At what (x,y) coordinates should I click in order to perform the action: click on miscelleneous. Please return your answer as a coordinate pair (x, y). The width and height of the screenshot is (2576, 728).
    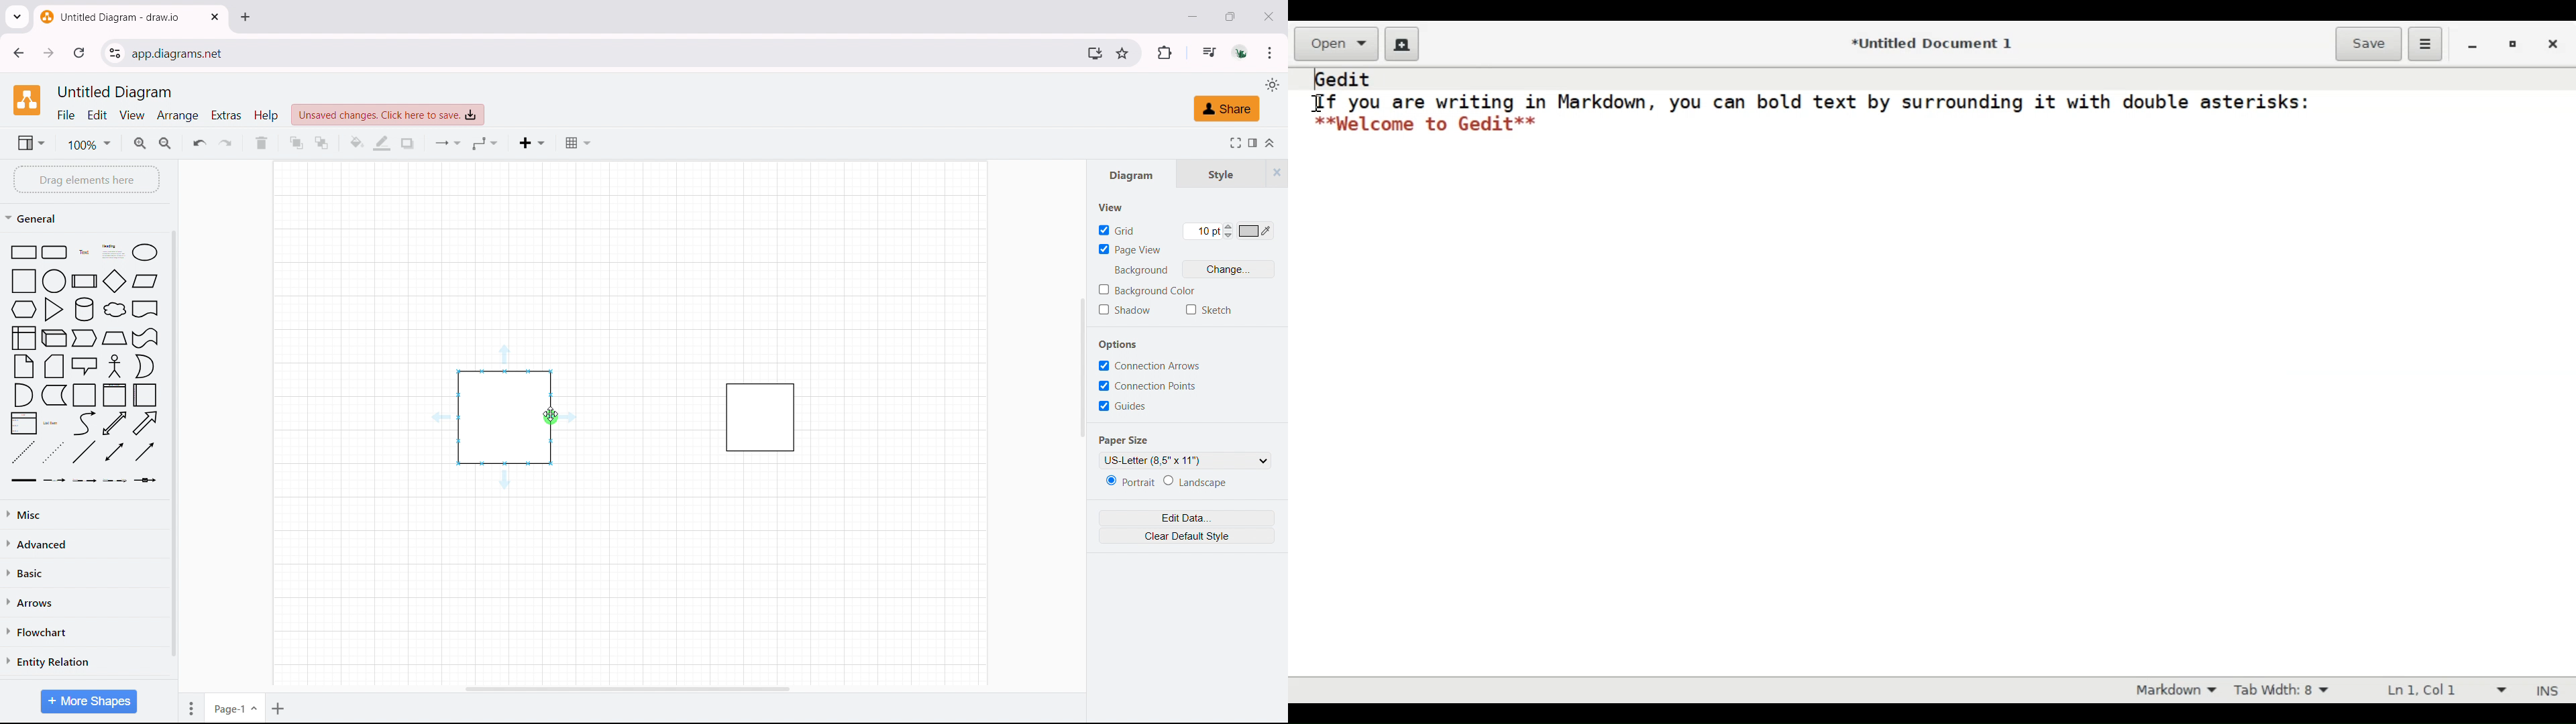
    Looking at the image, I should click on (85, 514).